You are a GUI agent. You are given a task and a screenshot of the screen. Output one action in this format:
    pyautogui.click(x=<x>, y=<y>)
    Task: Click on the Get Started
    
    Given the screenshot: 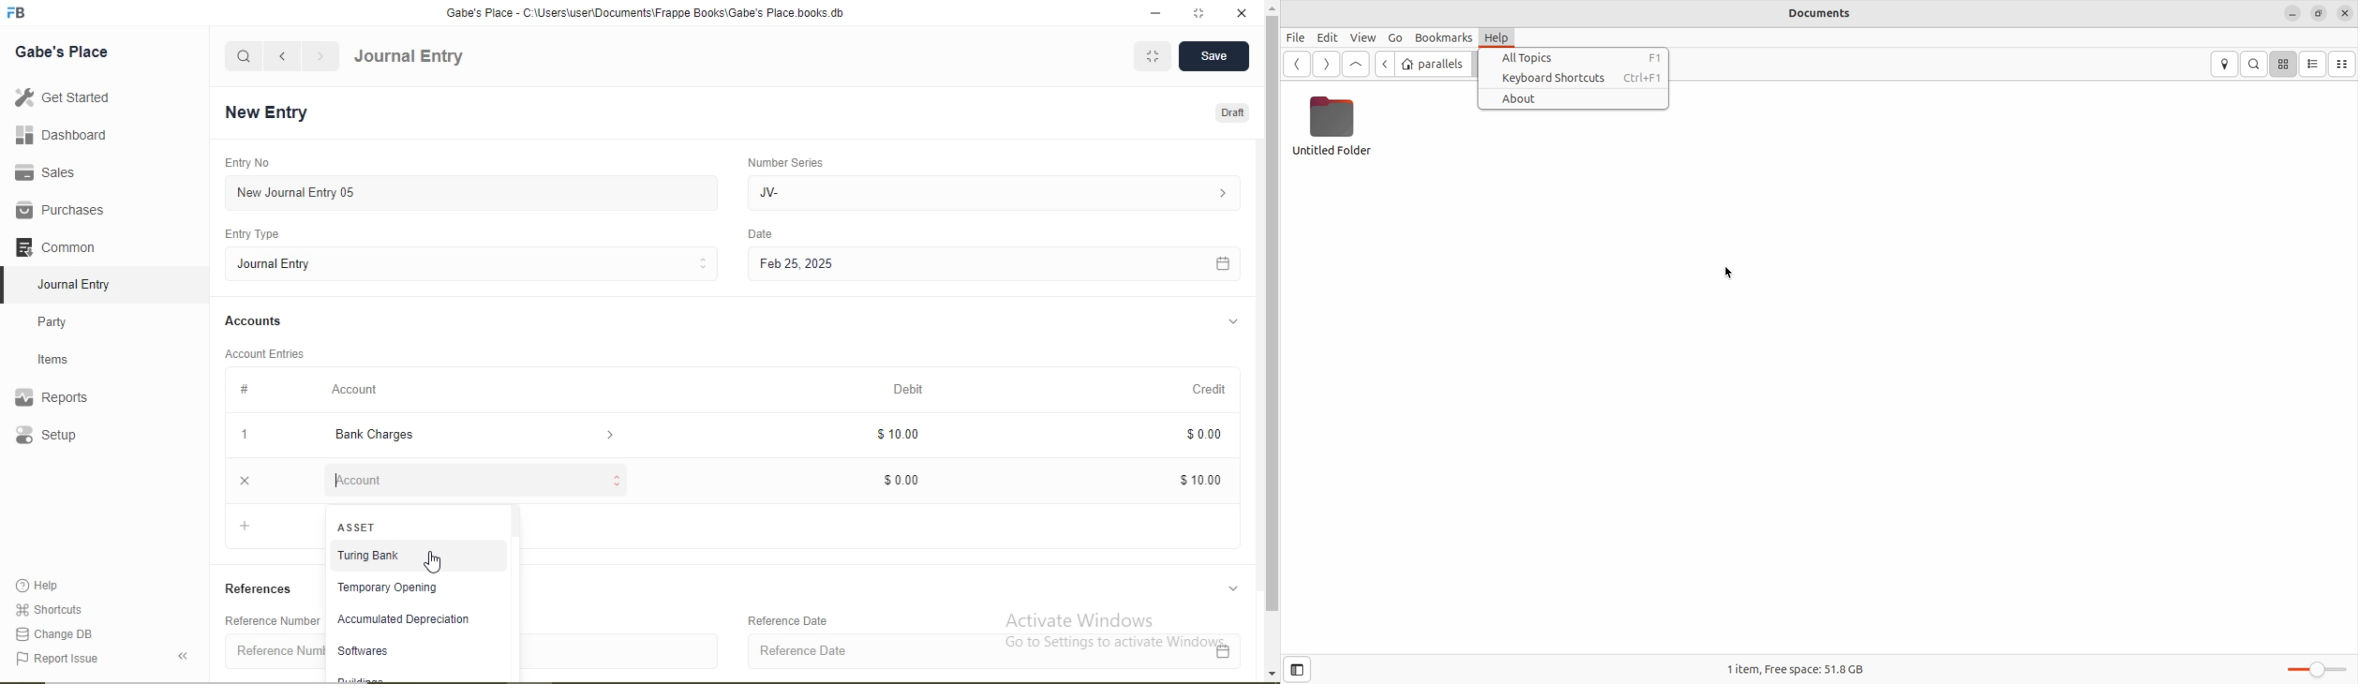 What is the action you would take?
    pyautogui.click(x=60, y=97)
    